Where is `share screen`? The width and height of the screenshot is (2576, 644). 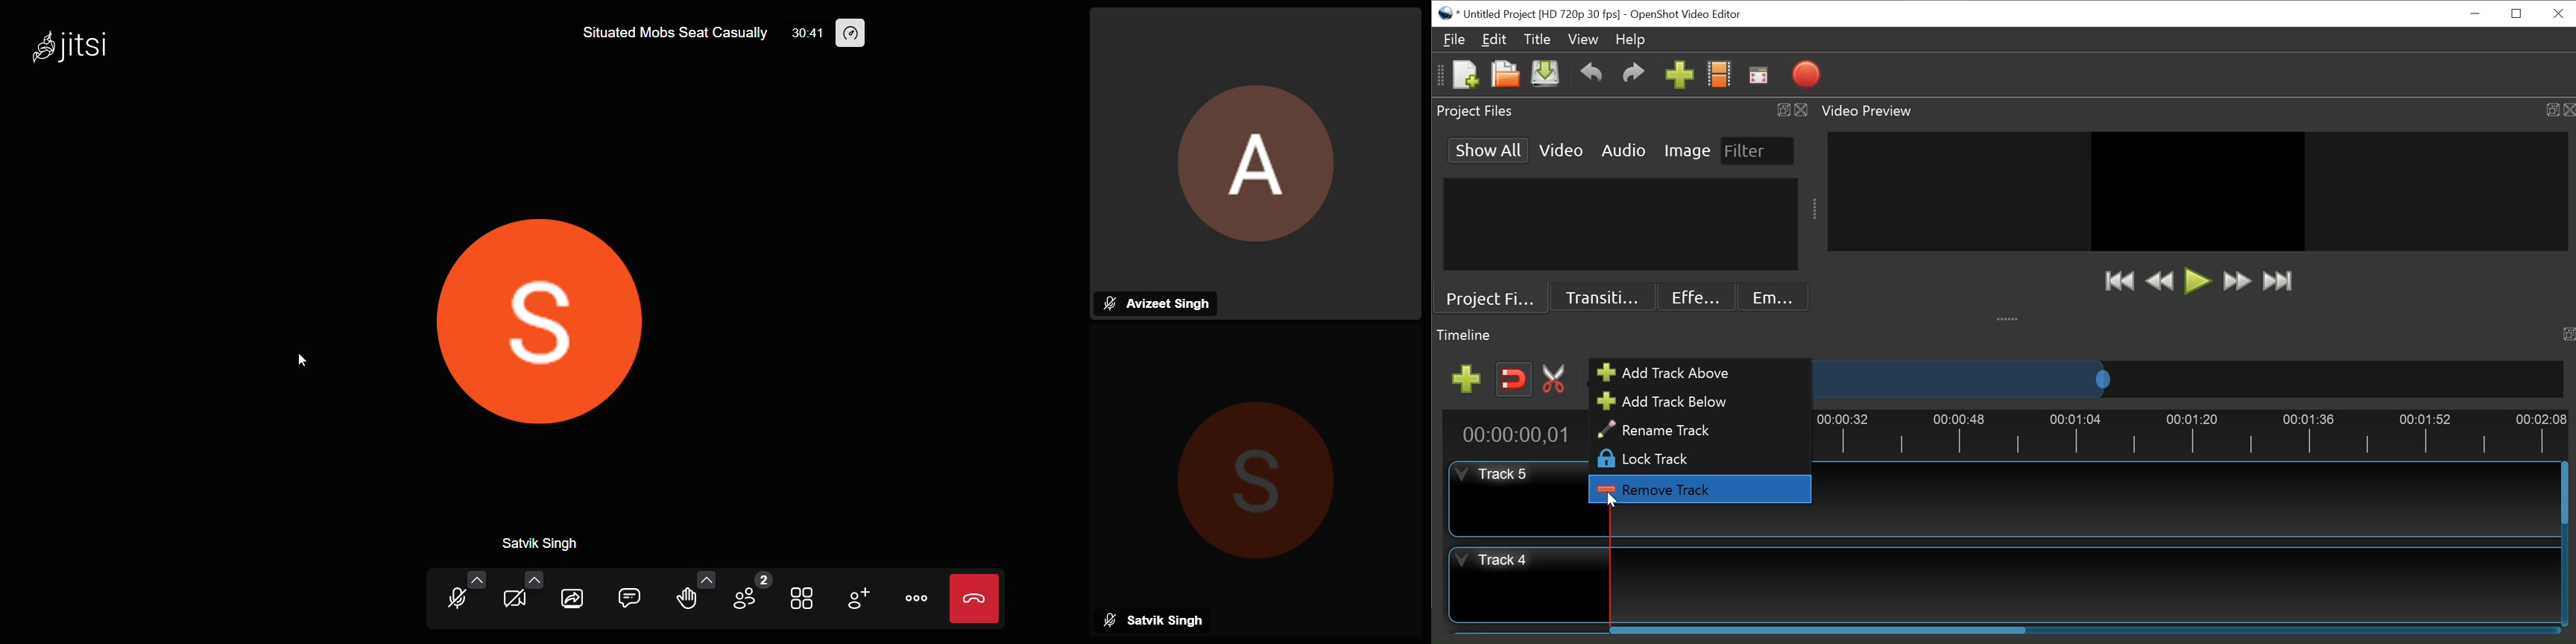 share screen is located at coordinates (572, 601).